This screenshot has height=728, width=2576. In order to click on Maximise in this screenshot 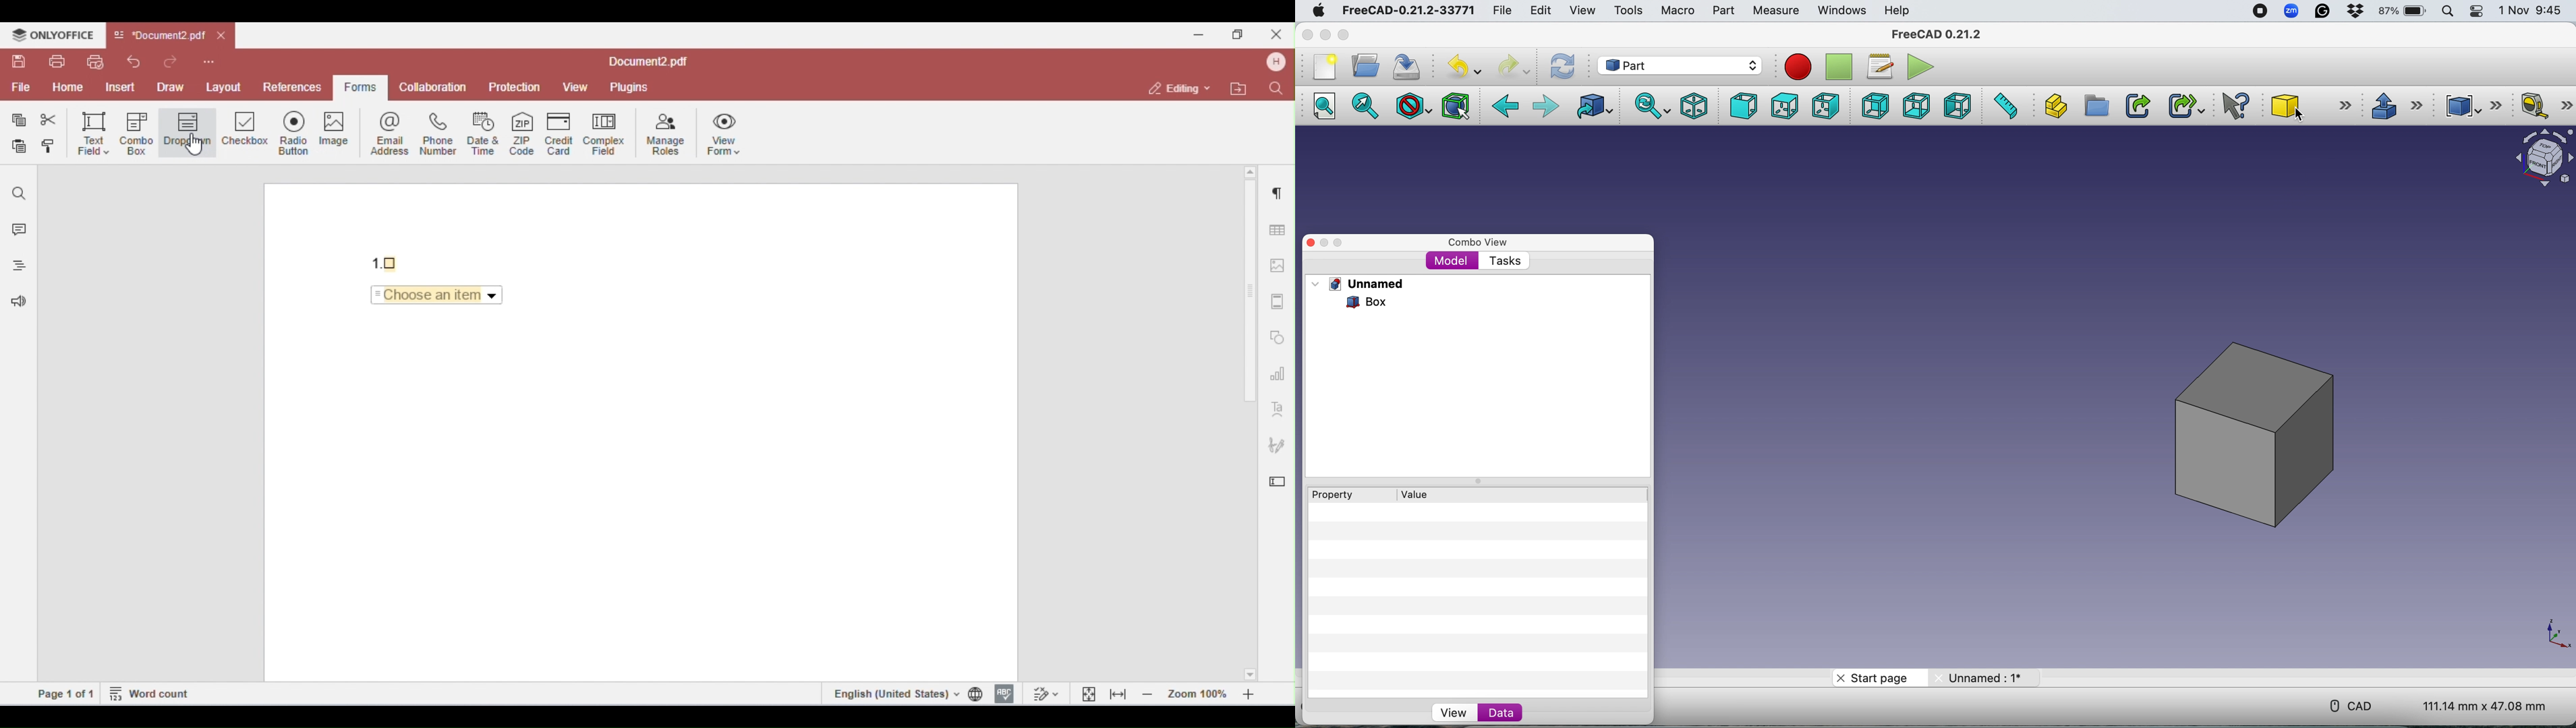, I will do `click(1340, 243)`.